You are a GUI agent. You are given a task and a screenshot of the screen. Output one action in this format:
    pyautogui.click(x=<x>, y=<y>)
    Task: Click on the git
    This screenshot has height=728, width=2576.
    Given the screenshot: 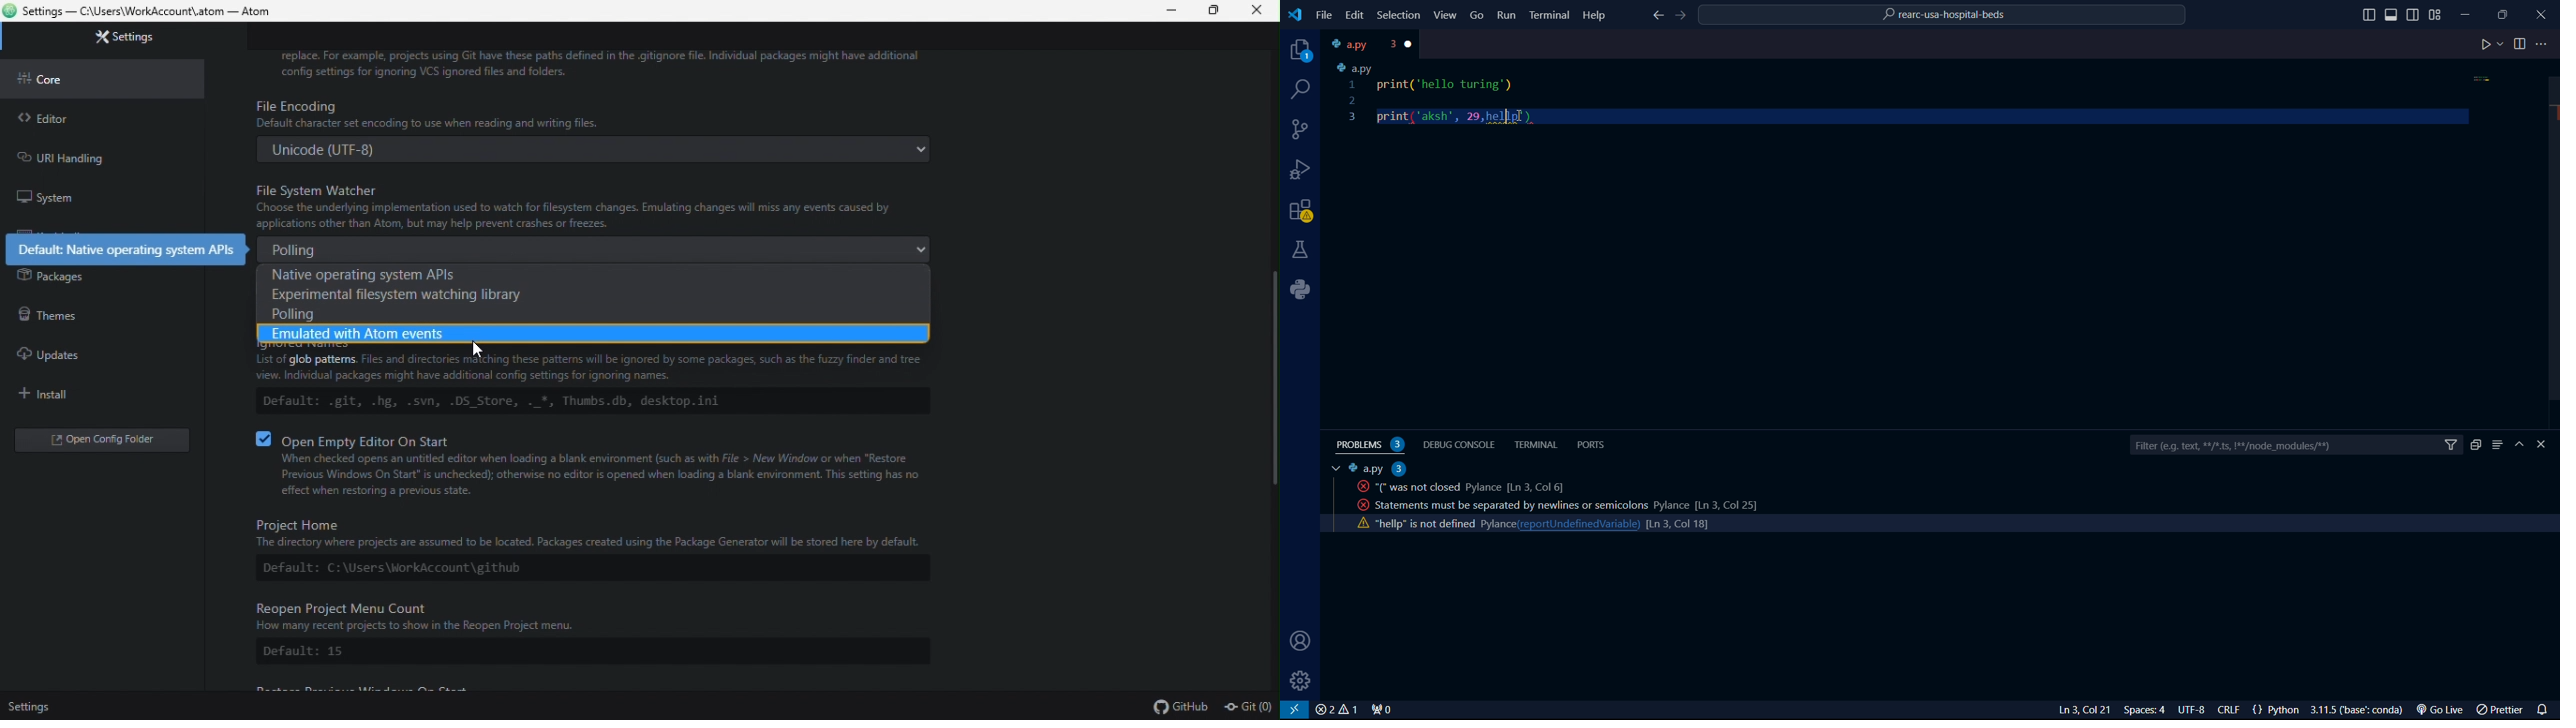 What is the action you would take?
    pyautogui.click(x=1249, y=708)
    